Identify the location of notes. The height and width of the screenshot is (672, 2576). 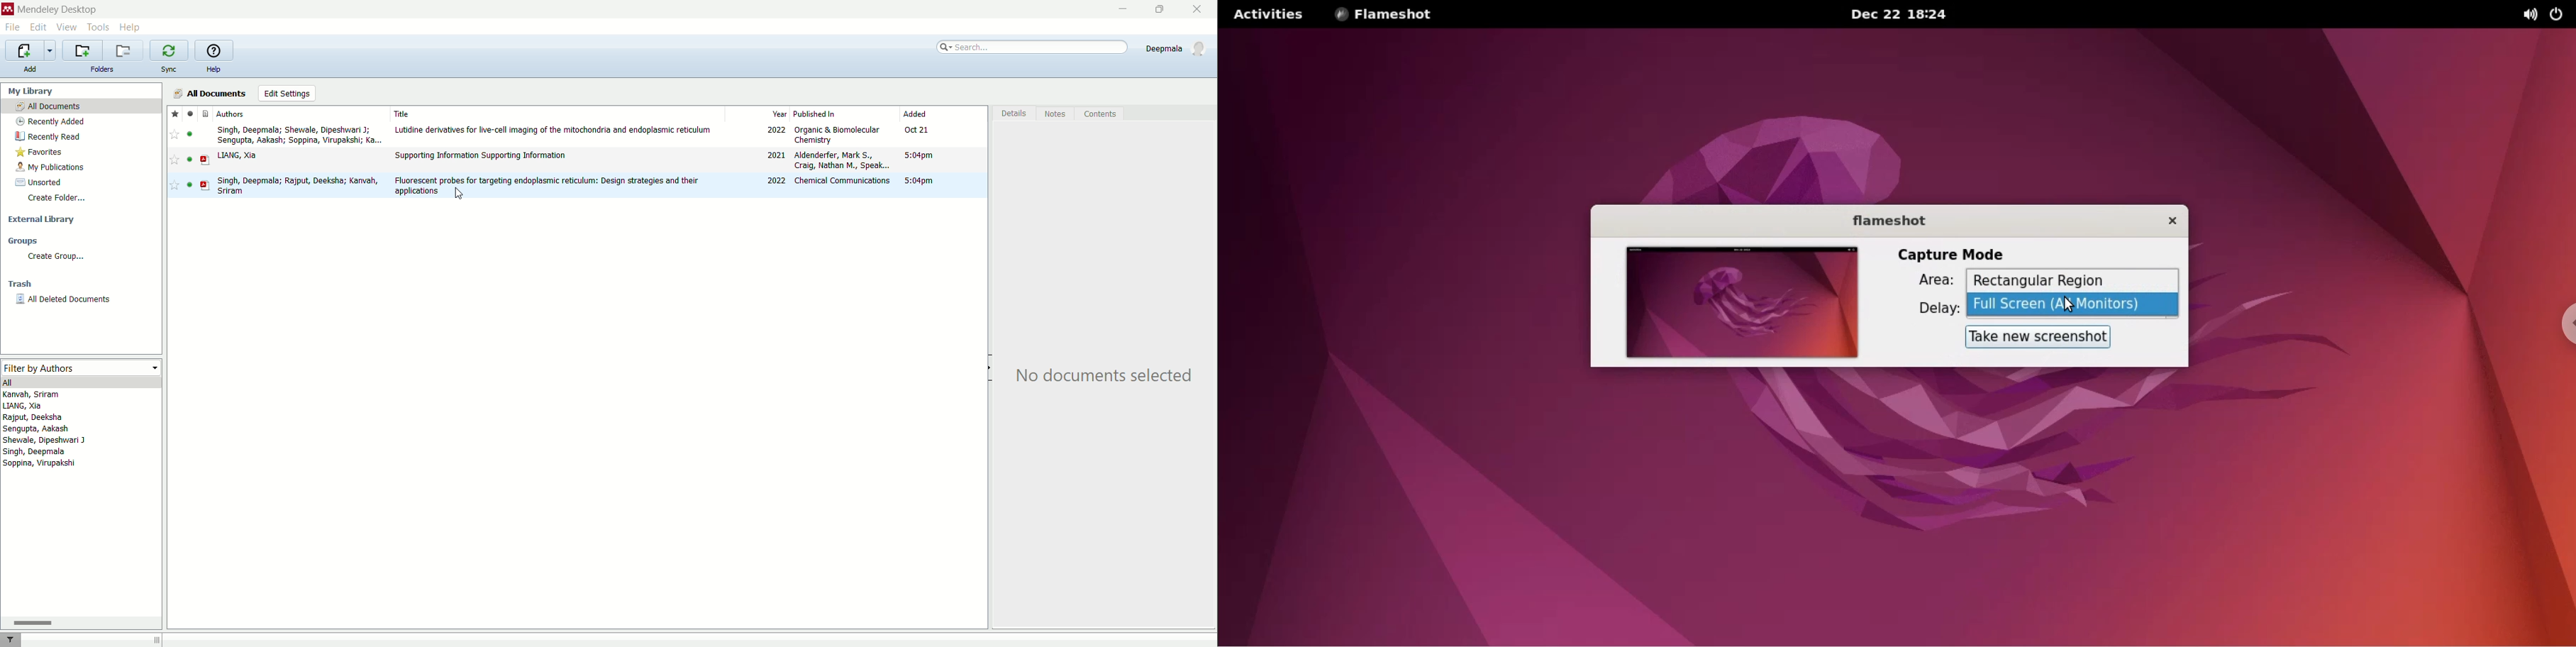
(1058, 114).